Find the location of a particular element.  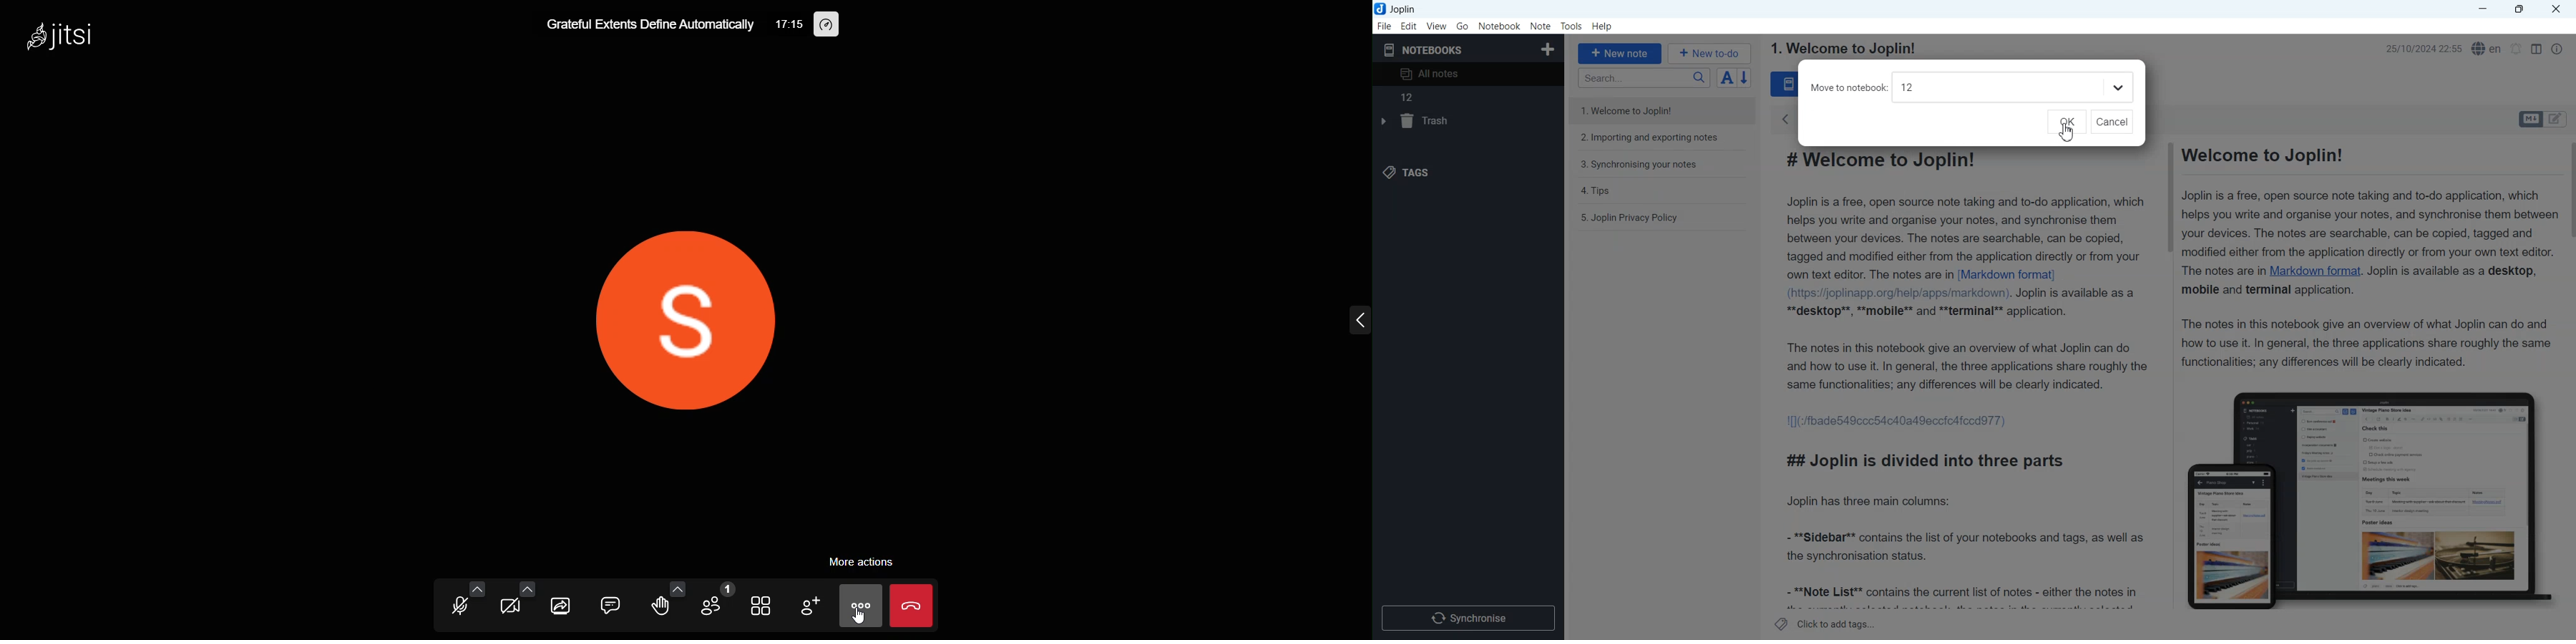

Set timer is located at coordinates (2517, 49).